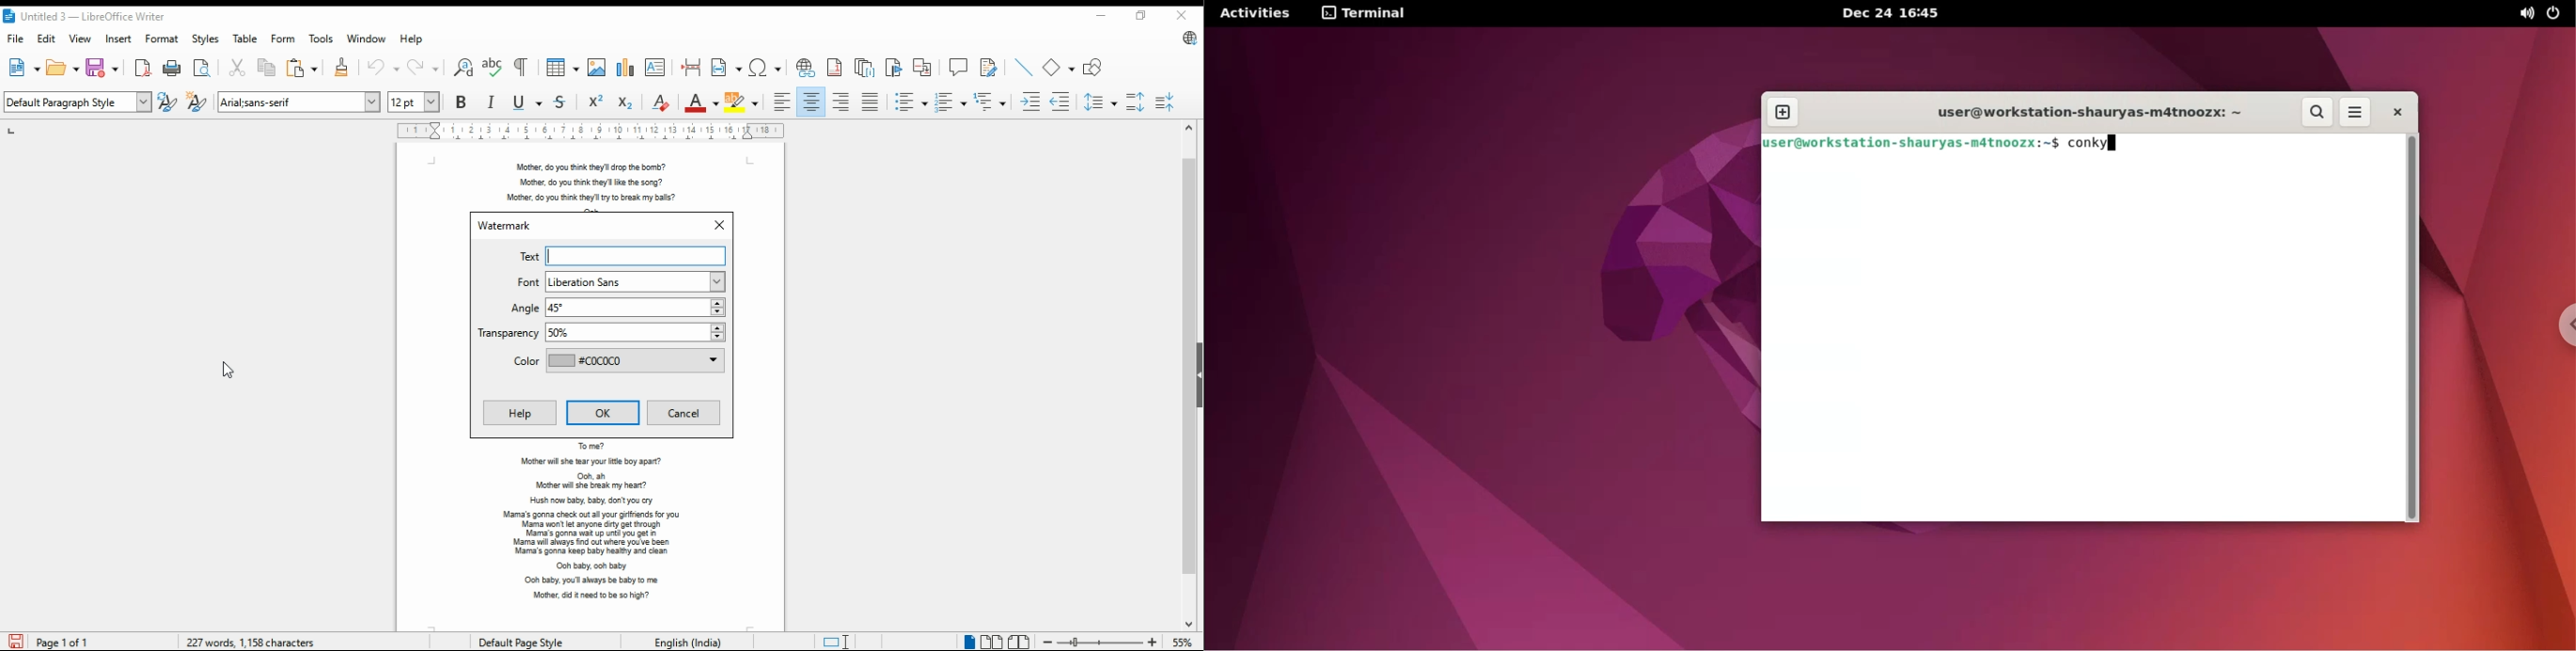 The height and width of the screenshot is (672, 2576). I want to click on font settings, so click(299, 101).